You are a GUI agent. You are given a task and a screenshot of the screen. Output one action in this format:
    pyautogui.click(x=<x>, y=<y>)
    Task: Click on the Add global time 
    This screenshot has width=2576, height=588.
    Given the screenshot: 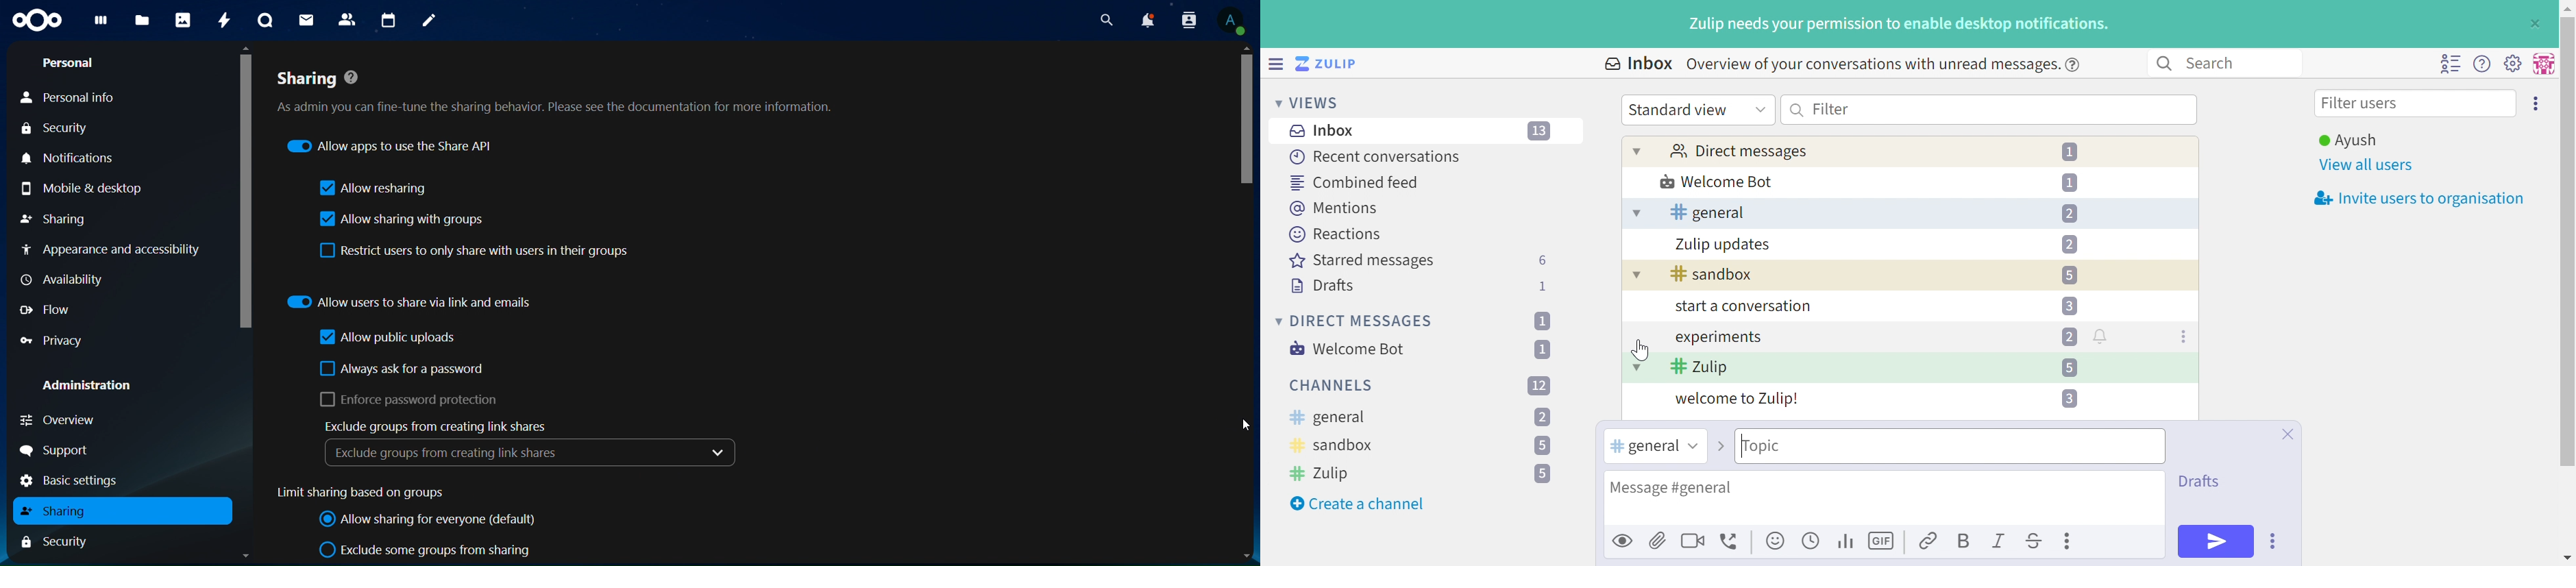 What is the action you would take?
    pyautogui.click(x=1813, y=540)
    